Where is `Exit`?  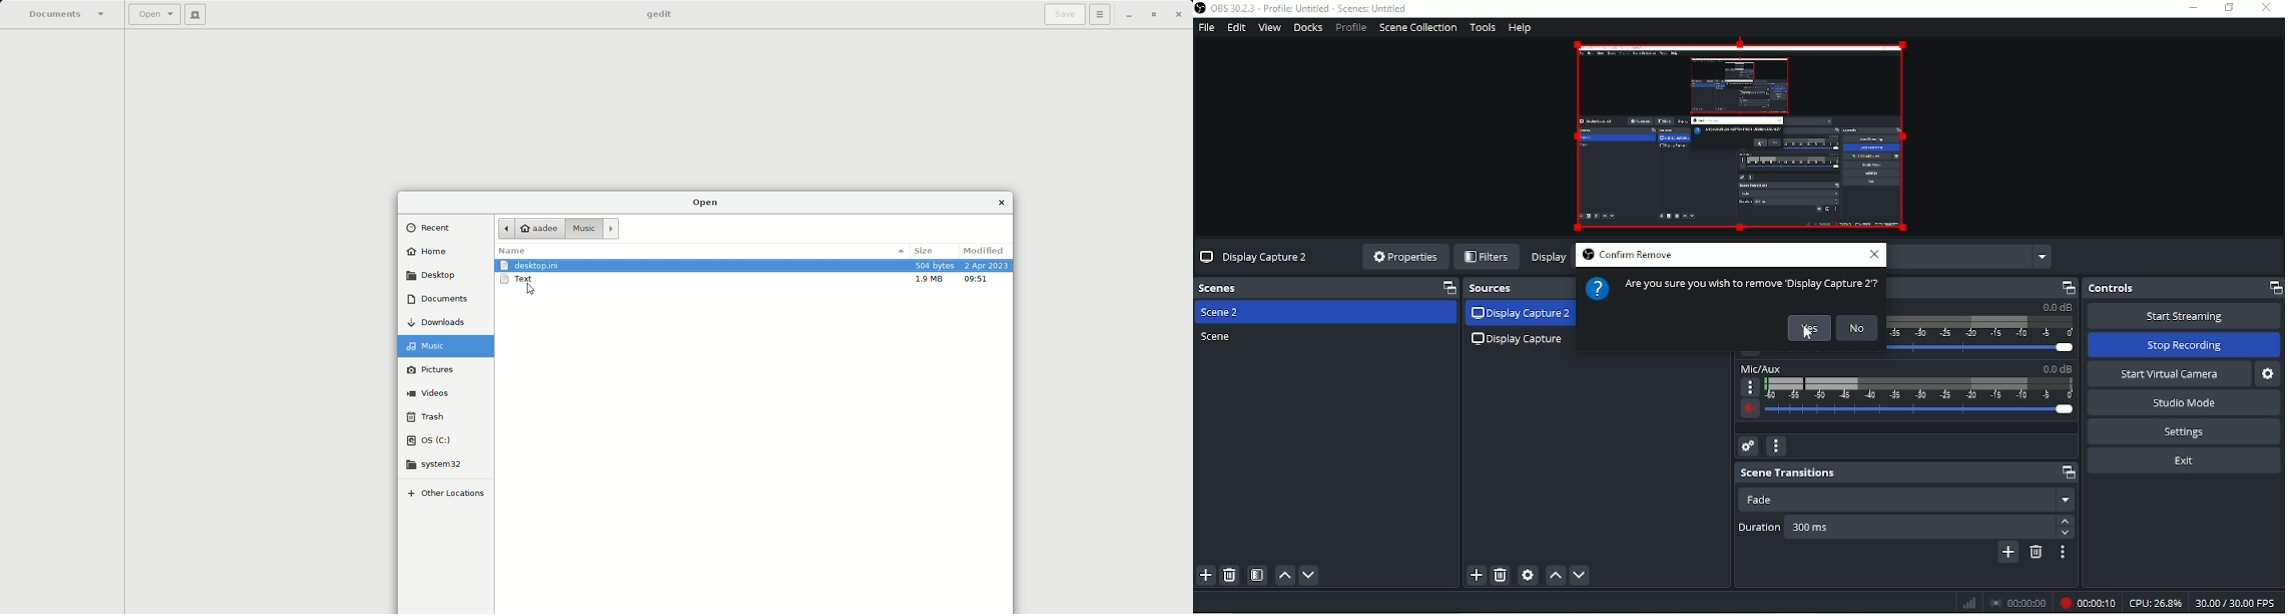 Exit is located at coordinates (2185, 462).